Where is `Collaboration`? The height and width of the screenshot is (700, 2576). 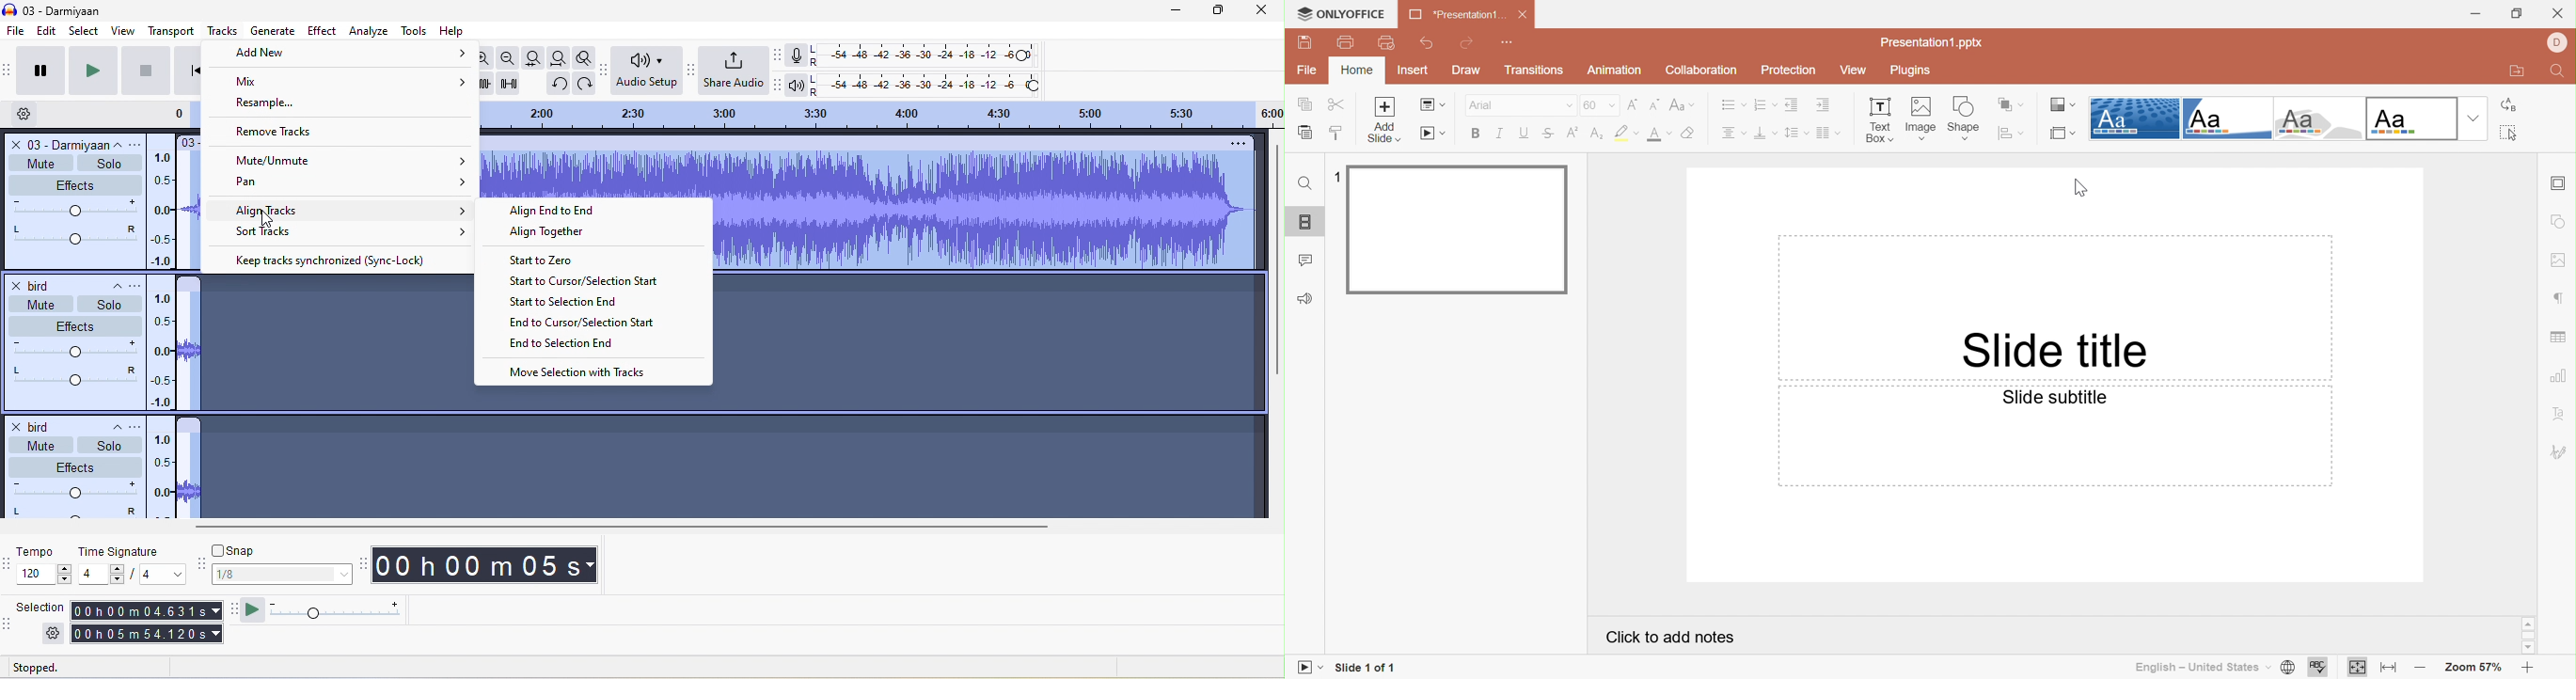
Collaboration is located at coordinates (1704, 69).